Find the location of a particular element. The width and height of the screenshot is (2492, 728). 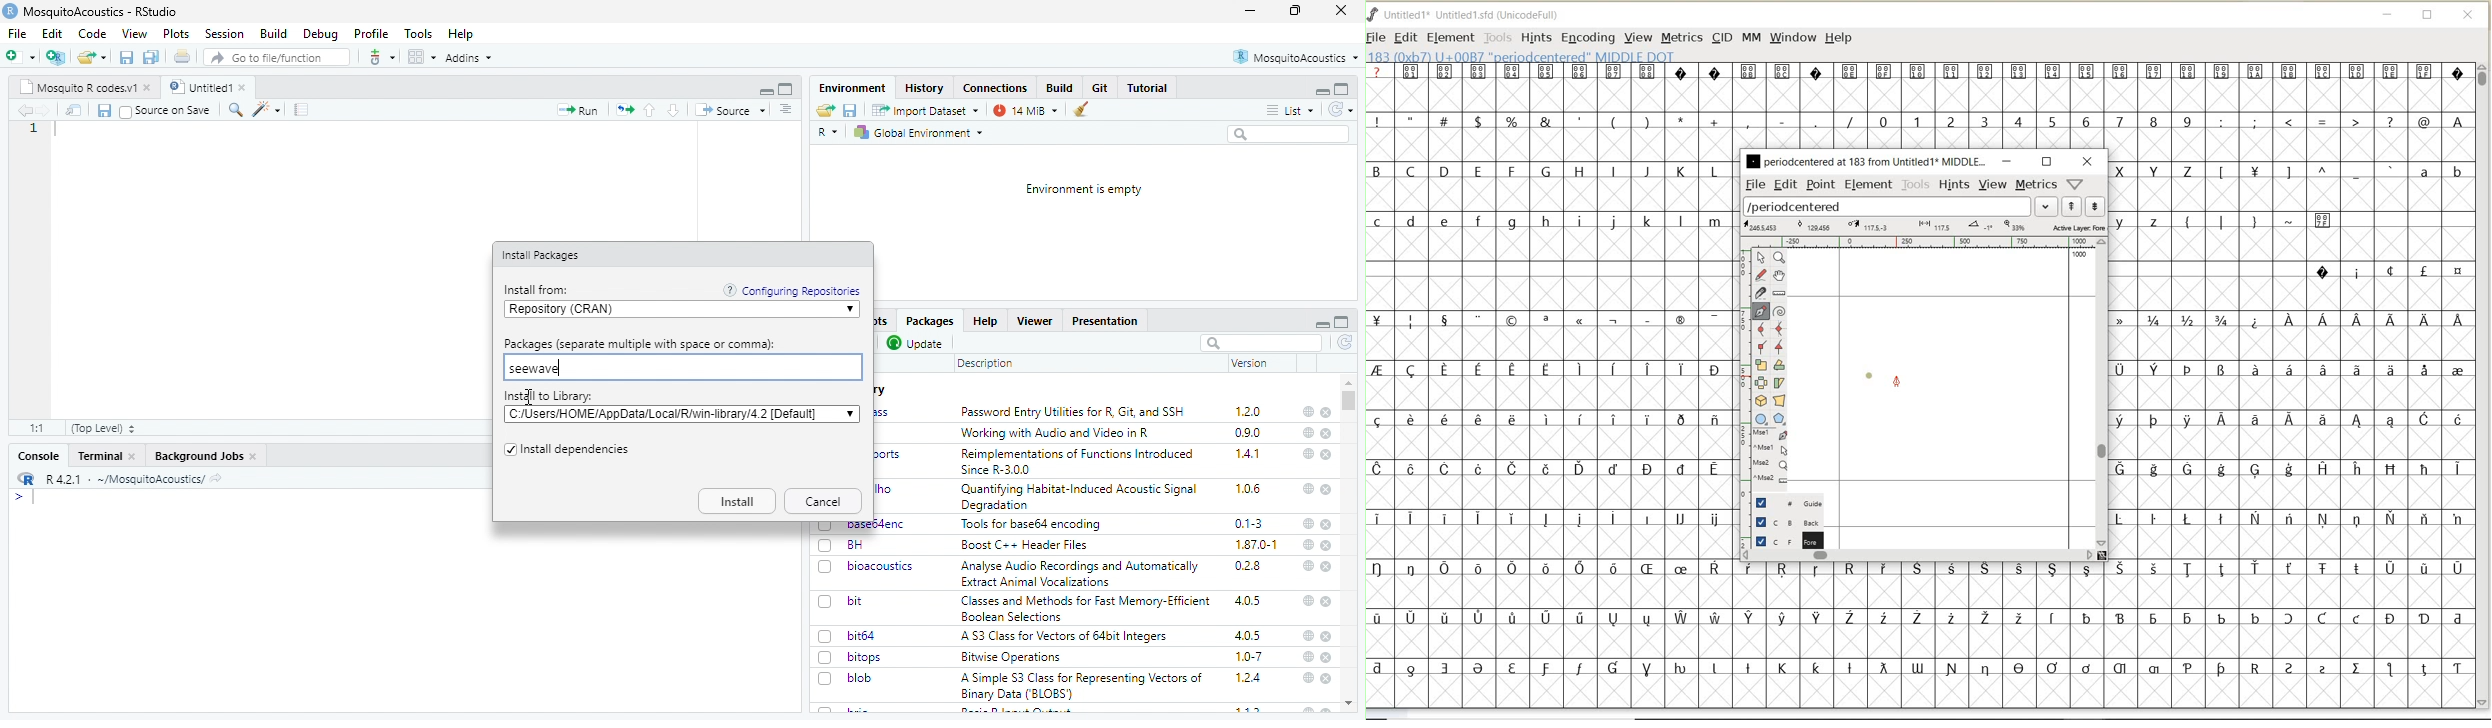

more is located at coordinates (787, 110).